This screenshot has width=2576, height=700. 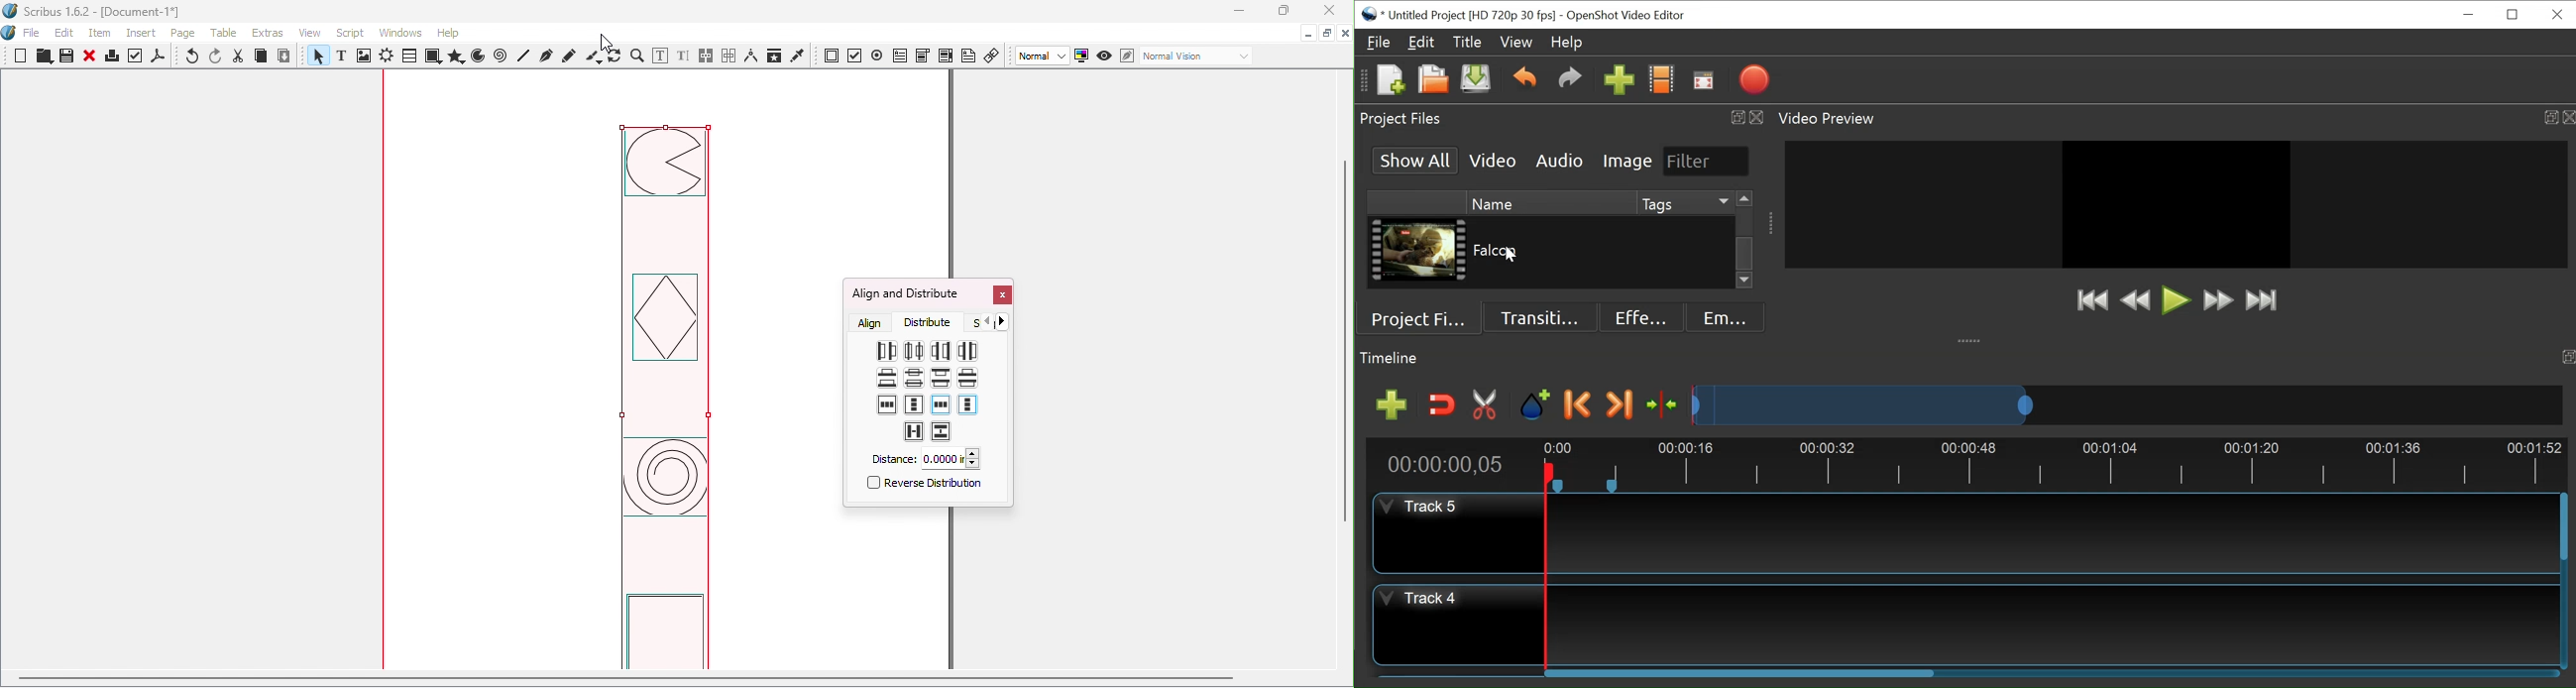 I want to click on Next Marker, so click(x=1620, y=405).